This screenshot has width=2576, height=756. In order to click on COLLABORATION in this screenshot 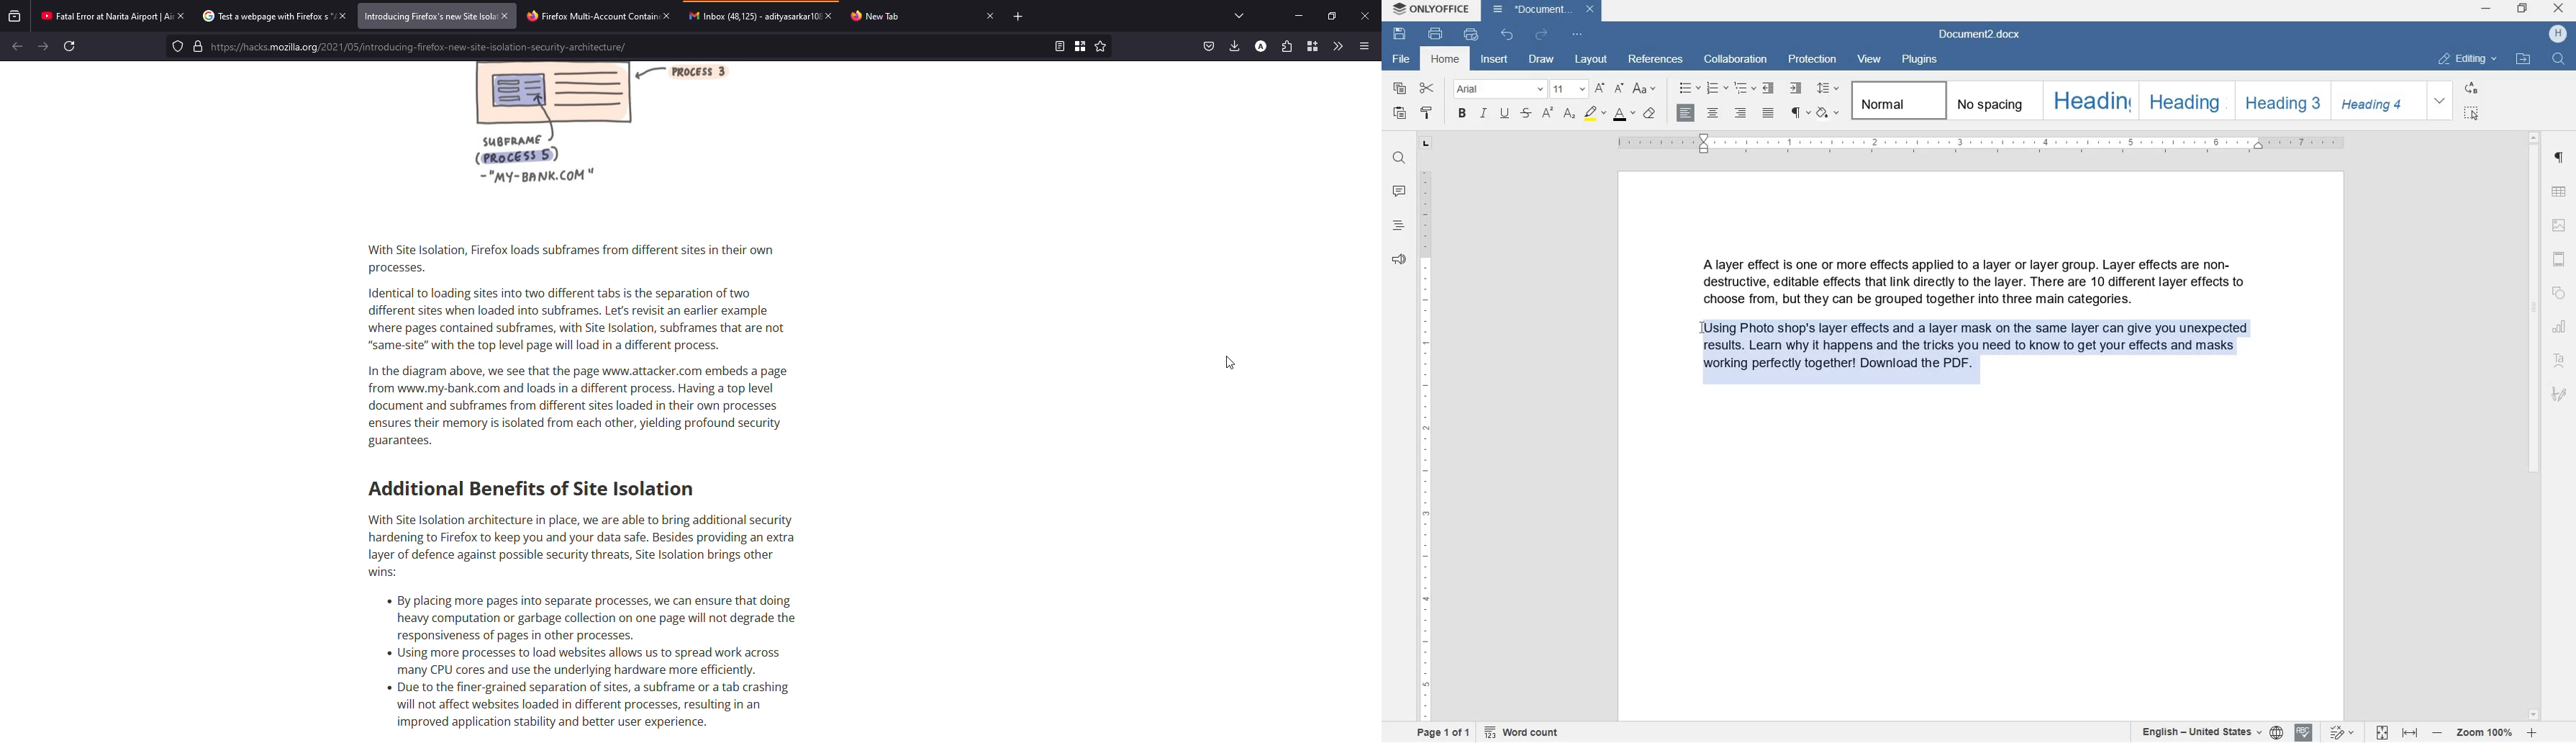, I will do `click(1736, 59)`.